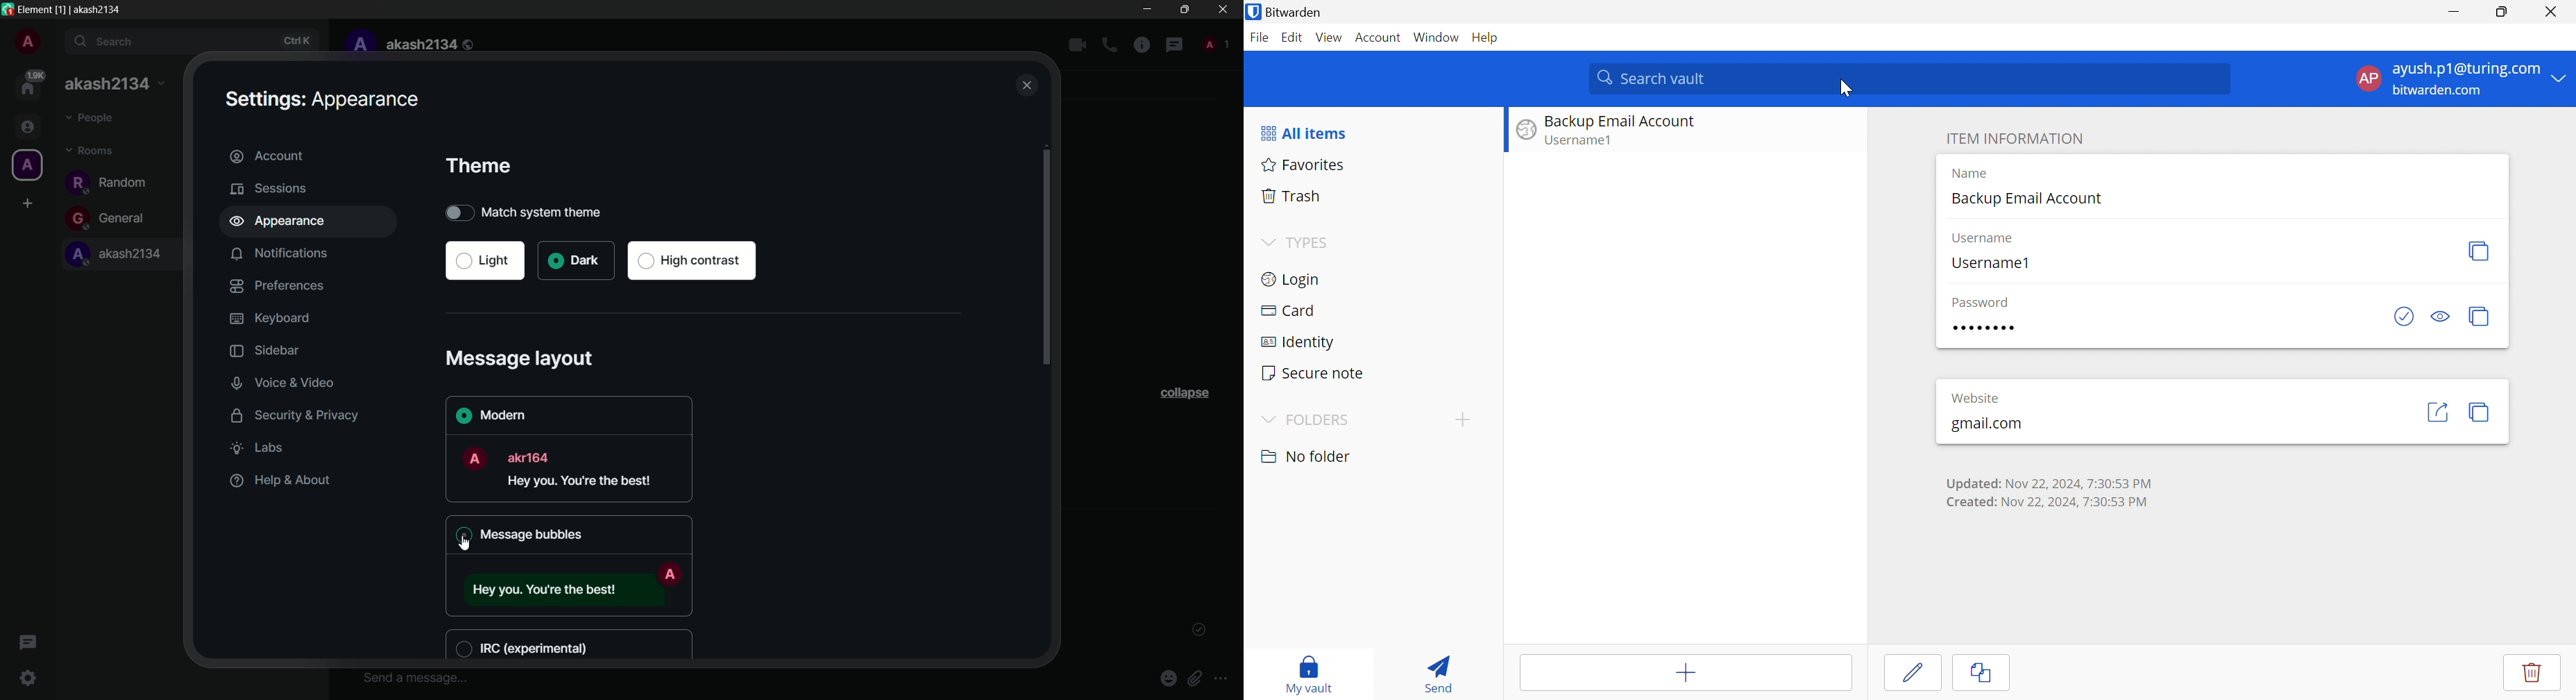 The width and height of the screenshot is (2576, 700). What do you see at coordinates (91, 9) in the screenshot?
I see `[1] | akash2134` at bounding box center [91, 9].